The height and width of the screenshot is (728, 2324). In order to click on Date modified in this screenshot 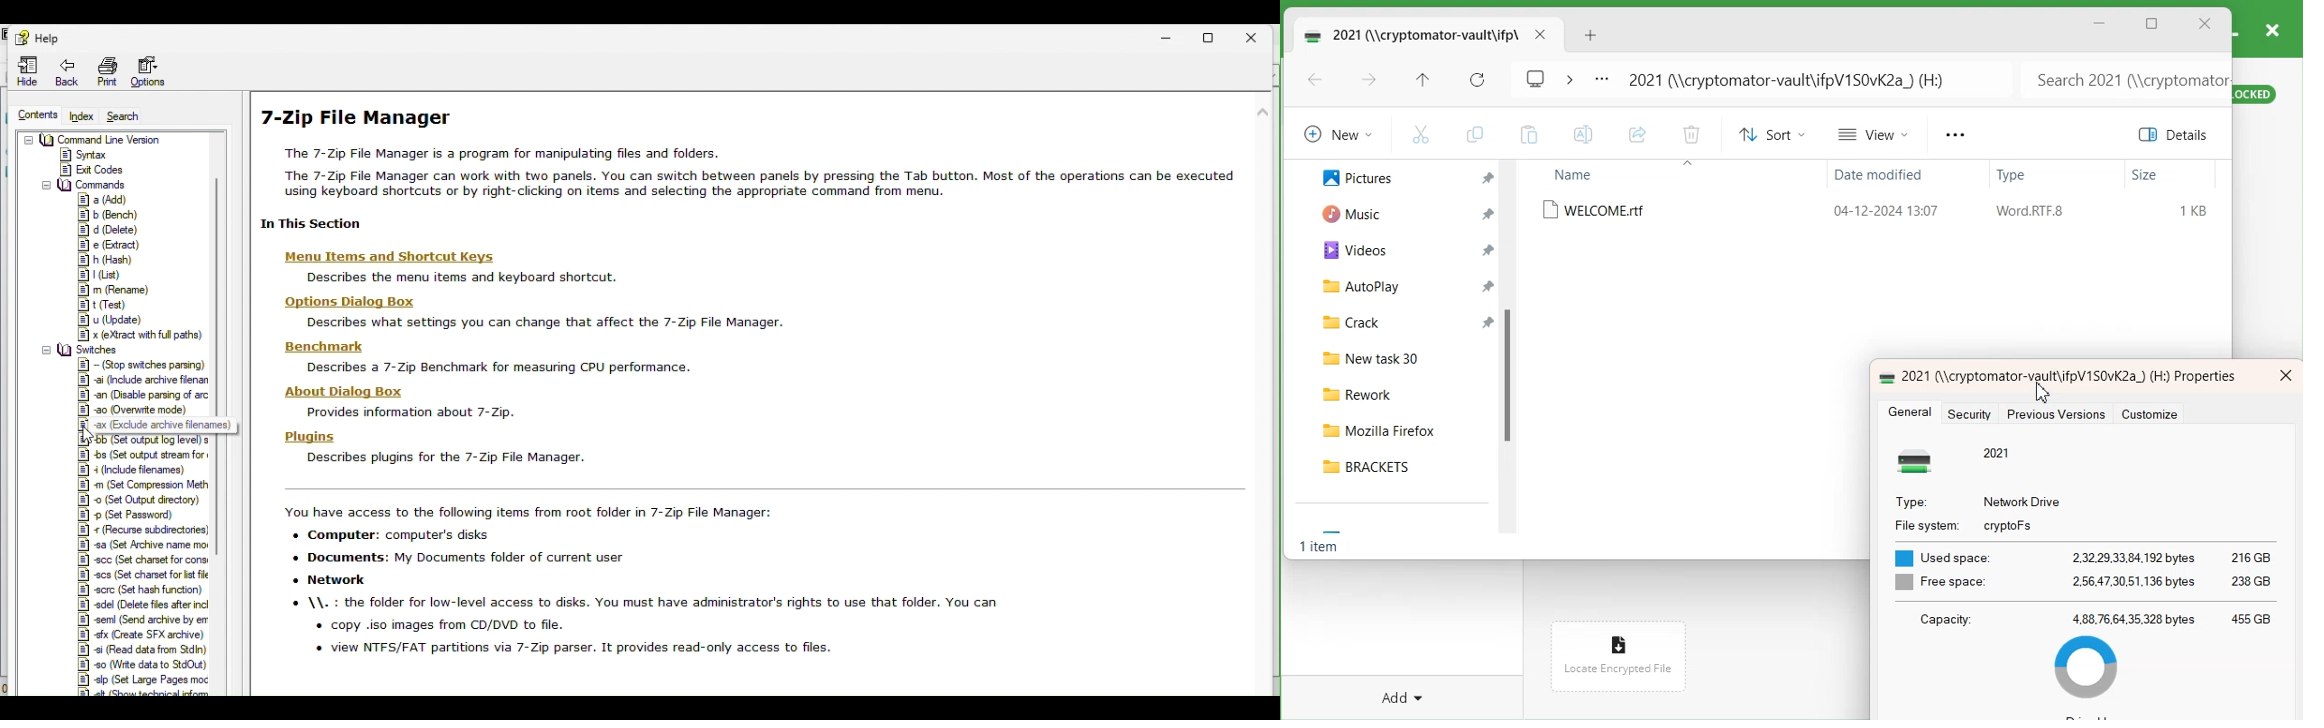, I will do `click(1875, 177)`.